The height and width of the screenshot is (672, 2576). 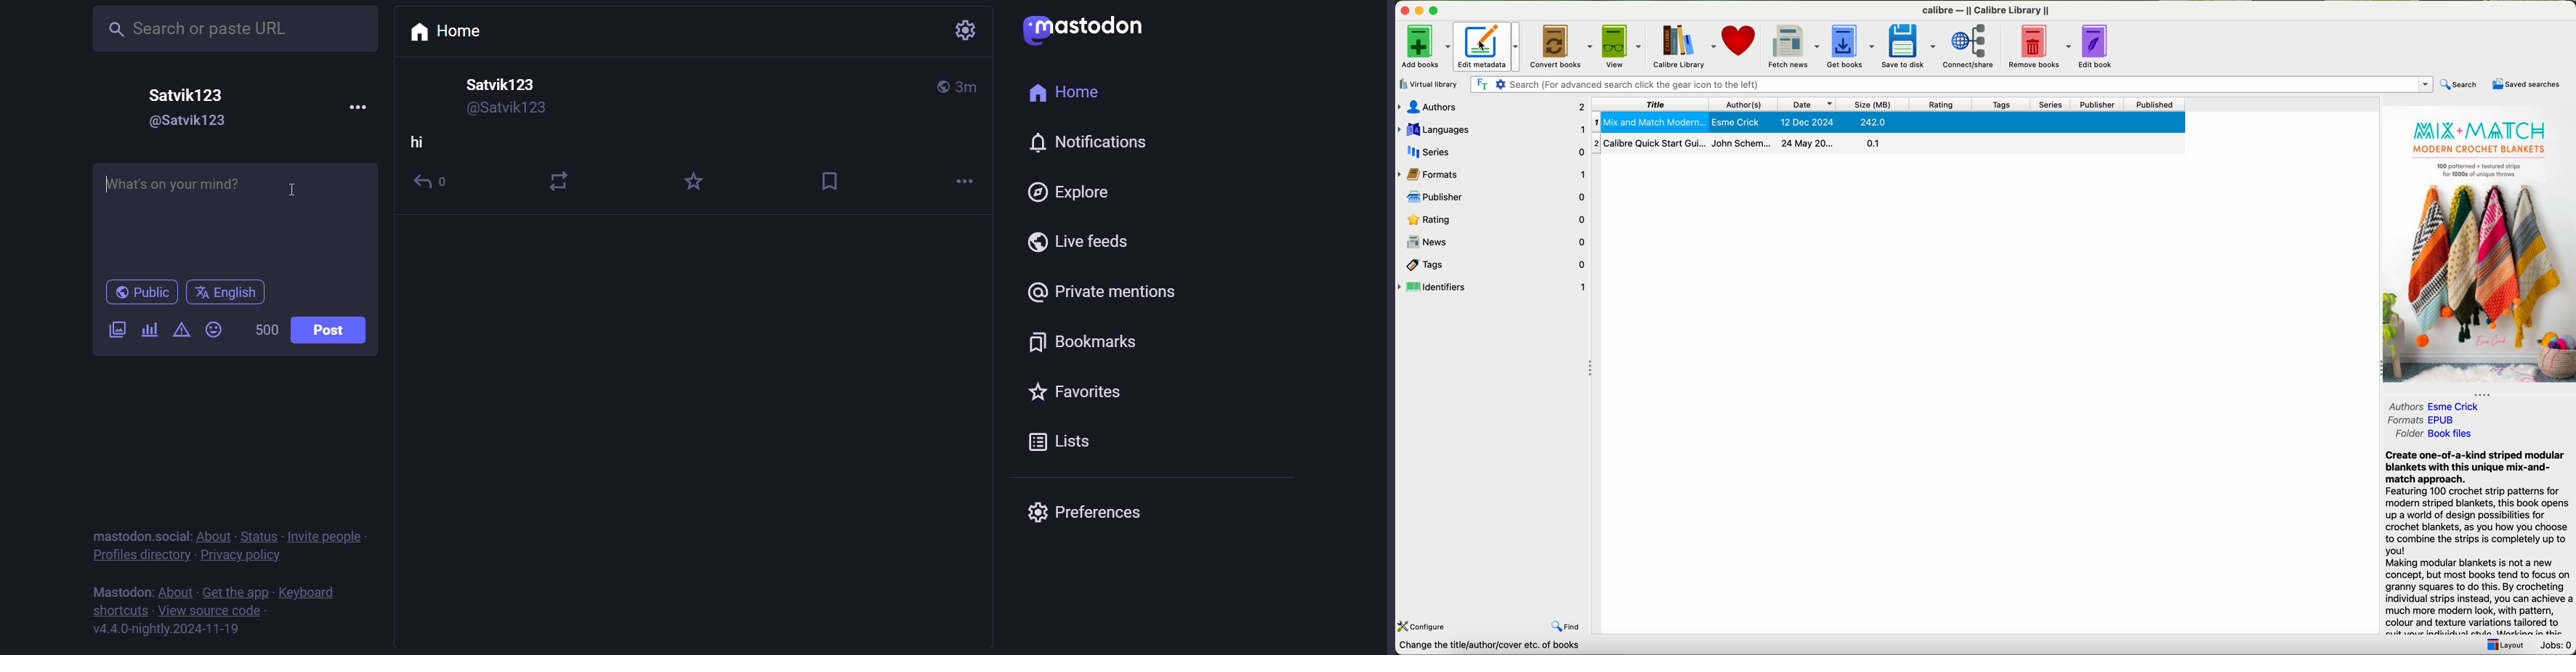 What do you see at coordinates (259, 537) in the screenshot?
I see `status` at bounding box center [259, 537].